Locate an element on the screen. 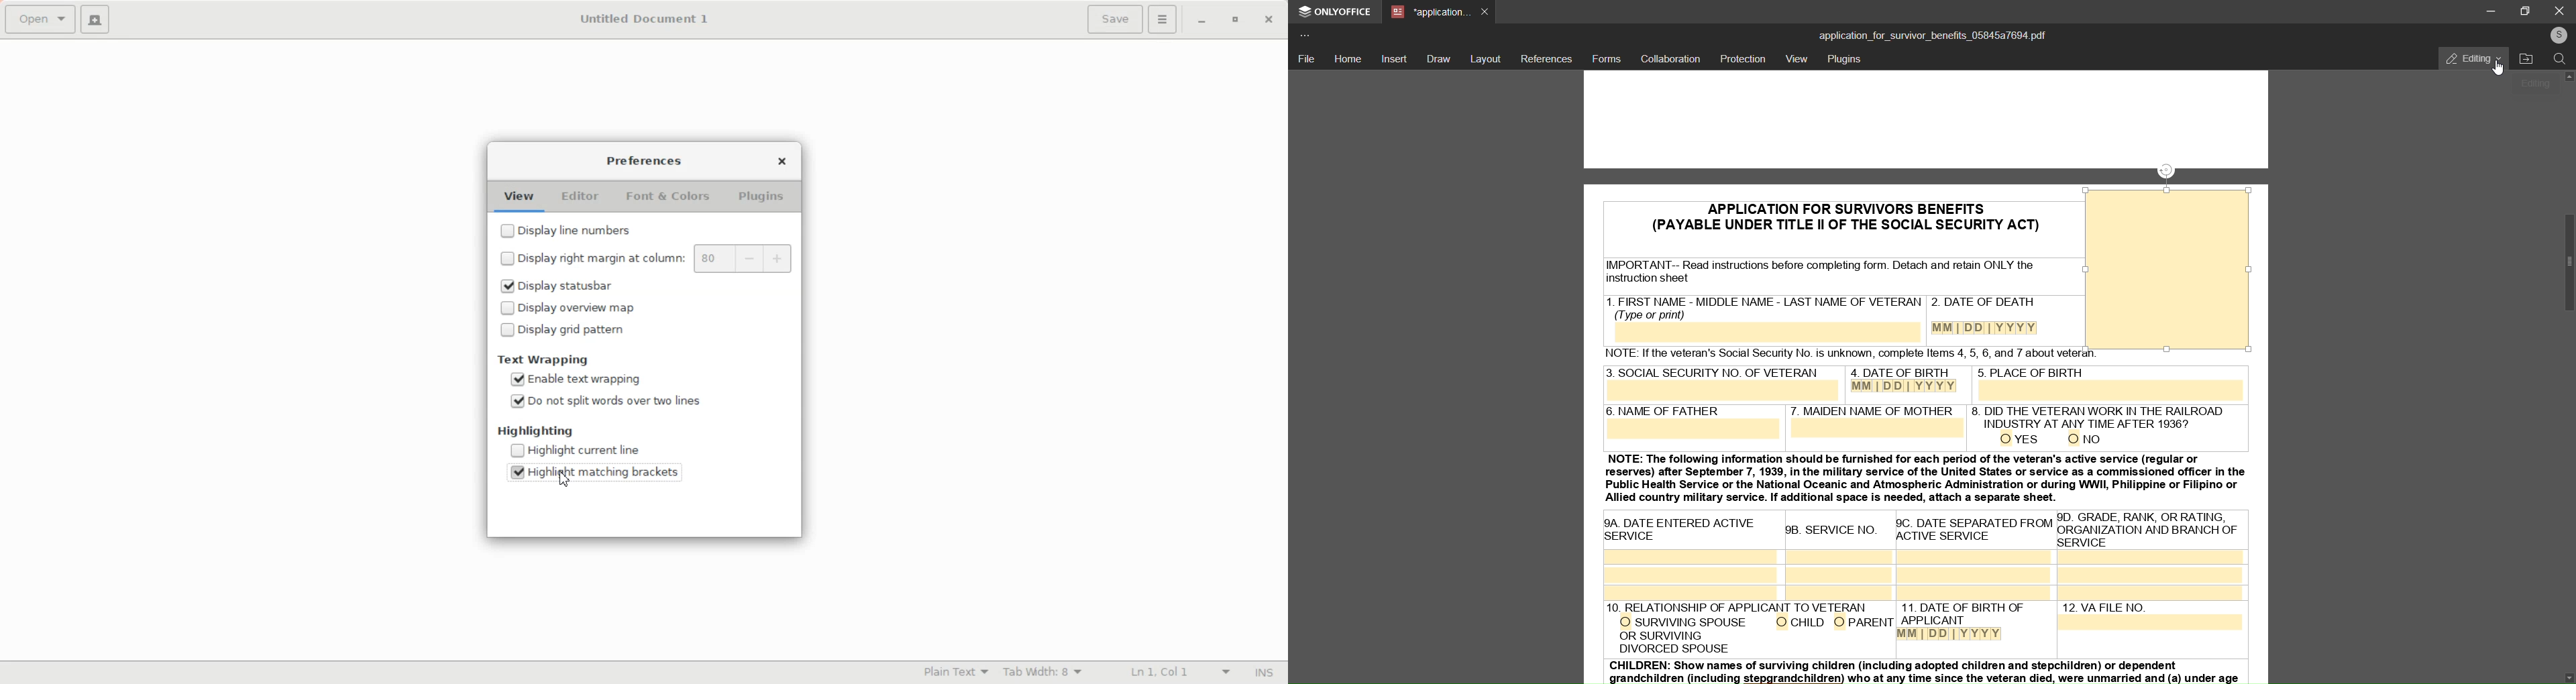  forms is located at coordinates (1606, 58).